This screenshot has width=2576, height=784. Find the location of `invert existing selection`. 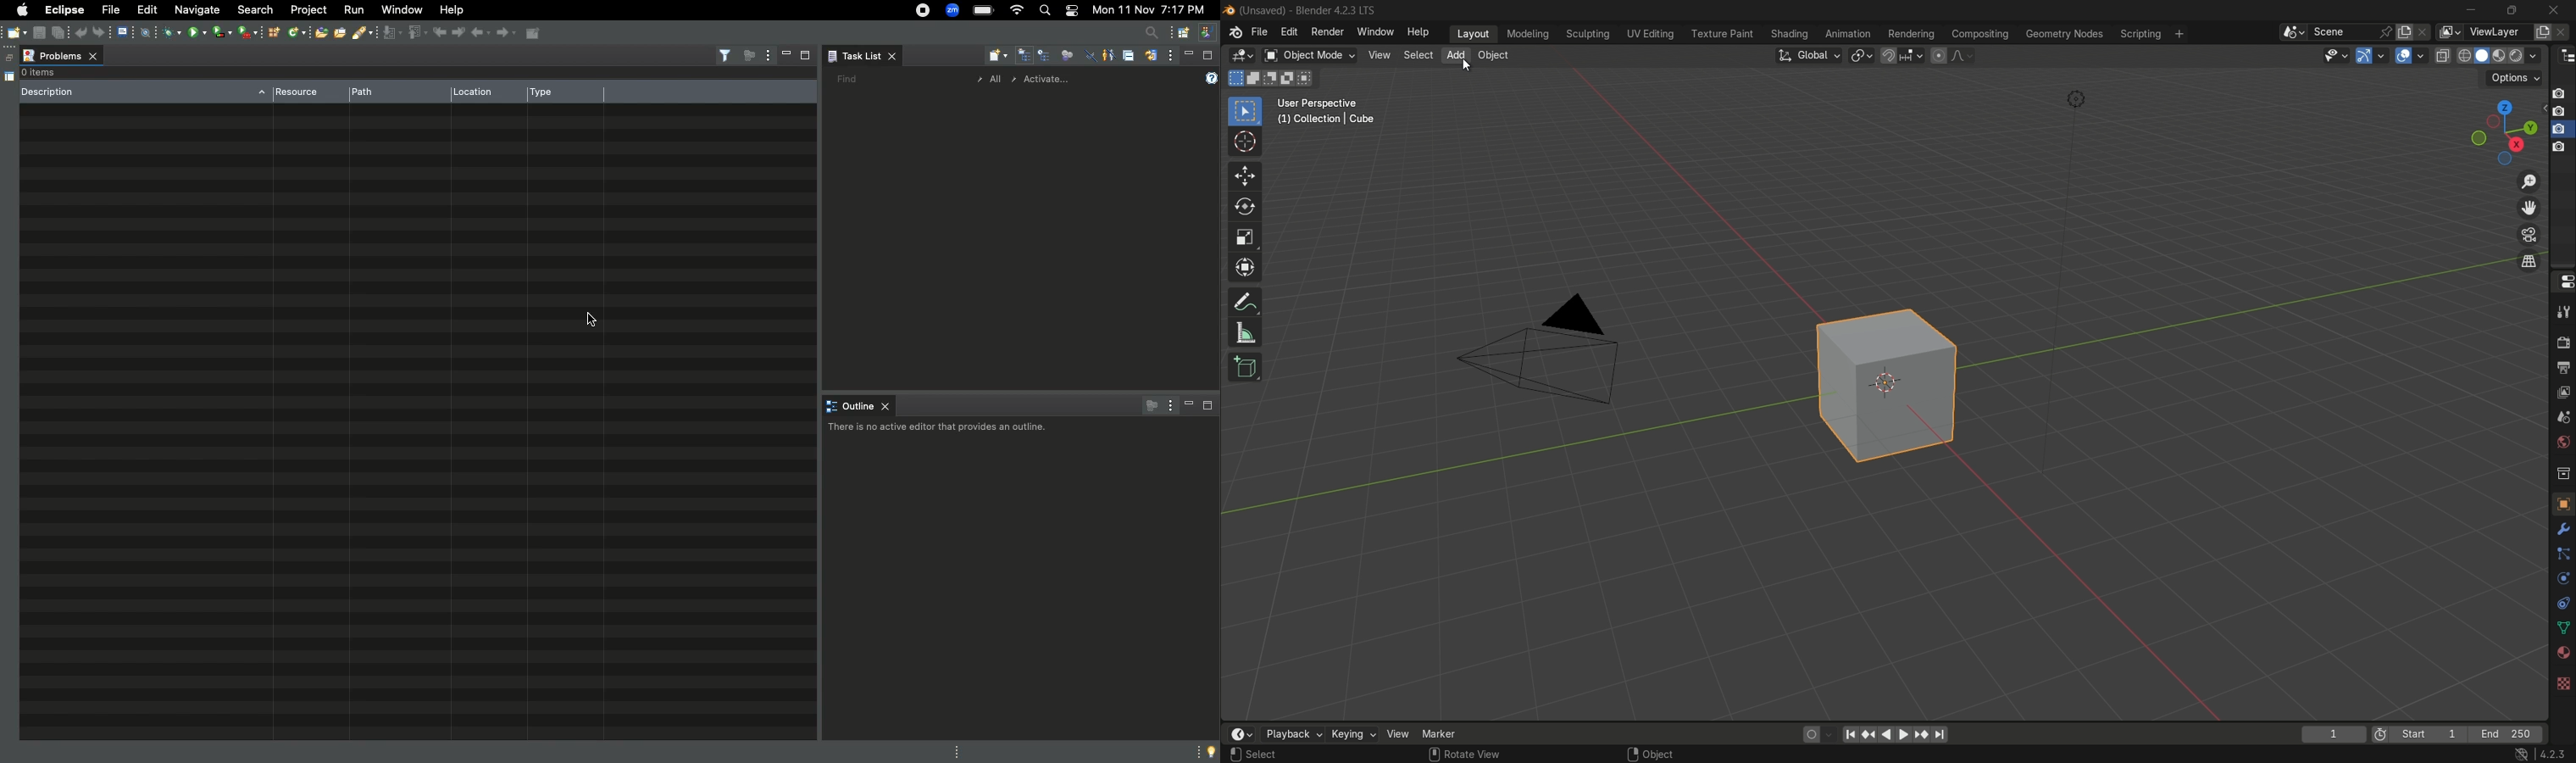

invert existing selection is located at coordinates (1291, 78).